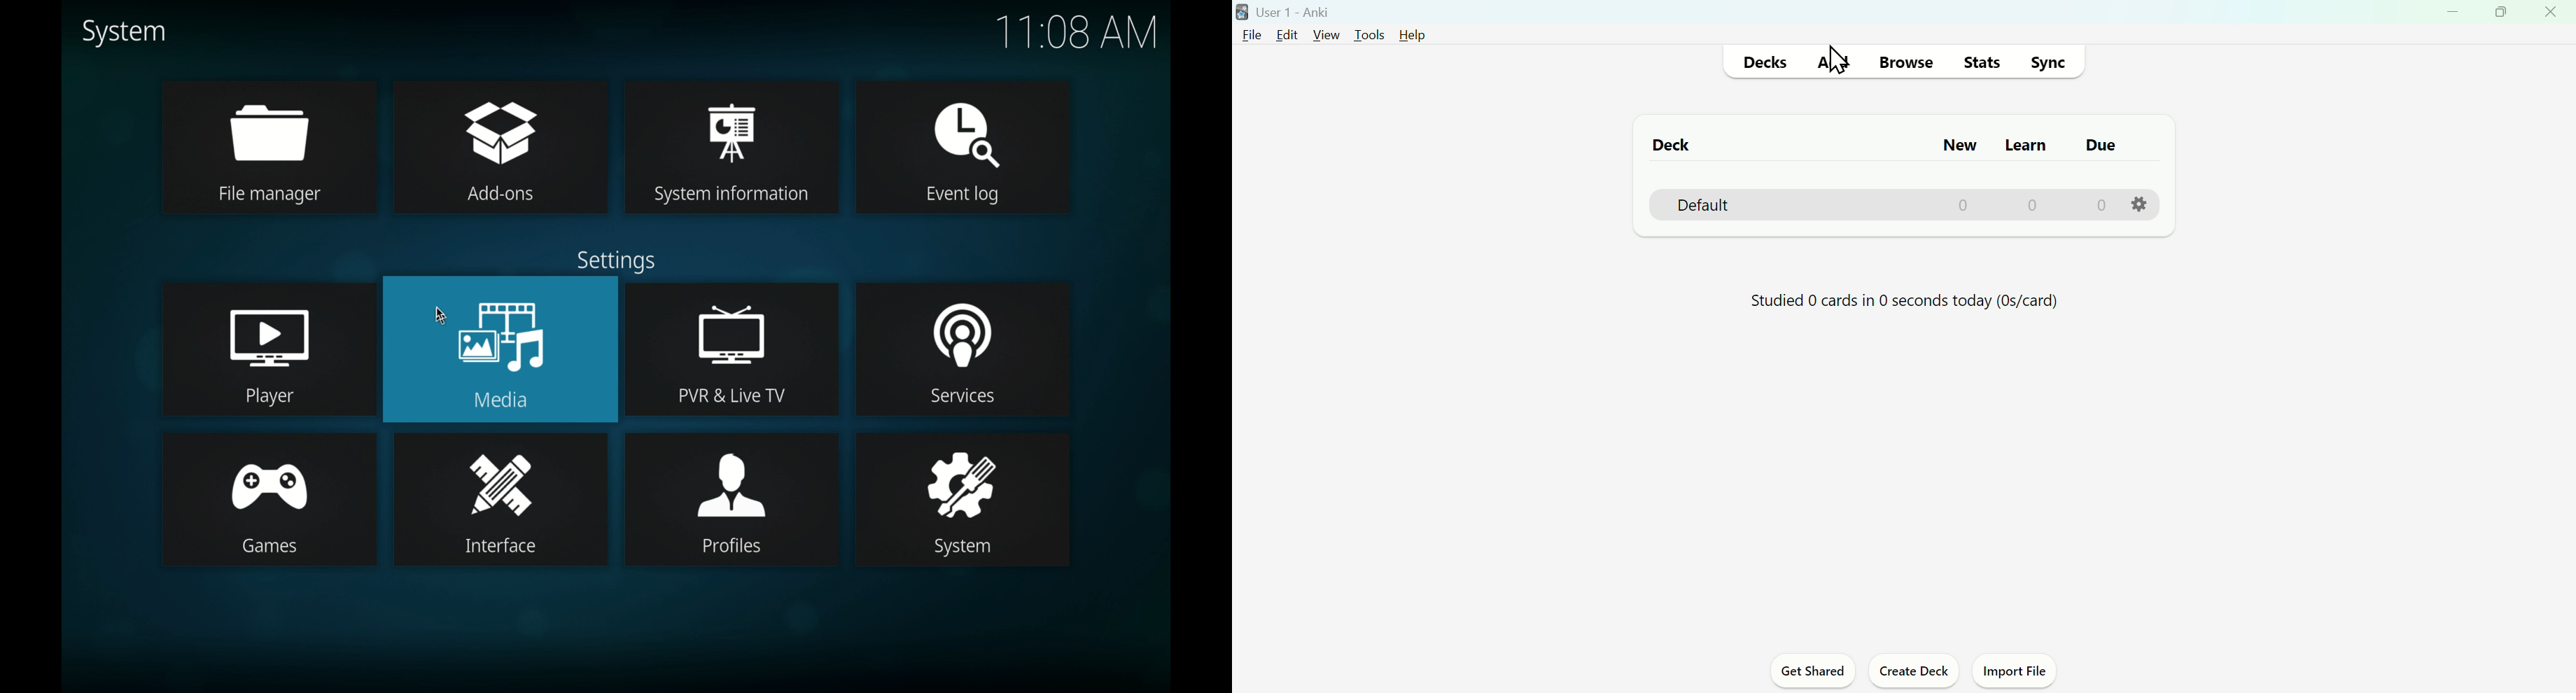 Image resolution: width=2576 pixels, height=700 pixels. I want to click on stats, so click(1980, 62).